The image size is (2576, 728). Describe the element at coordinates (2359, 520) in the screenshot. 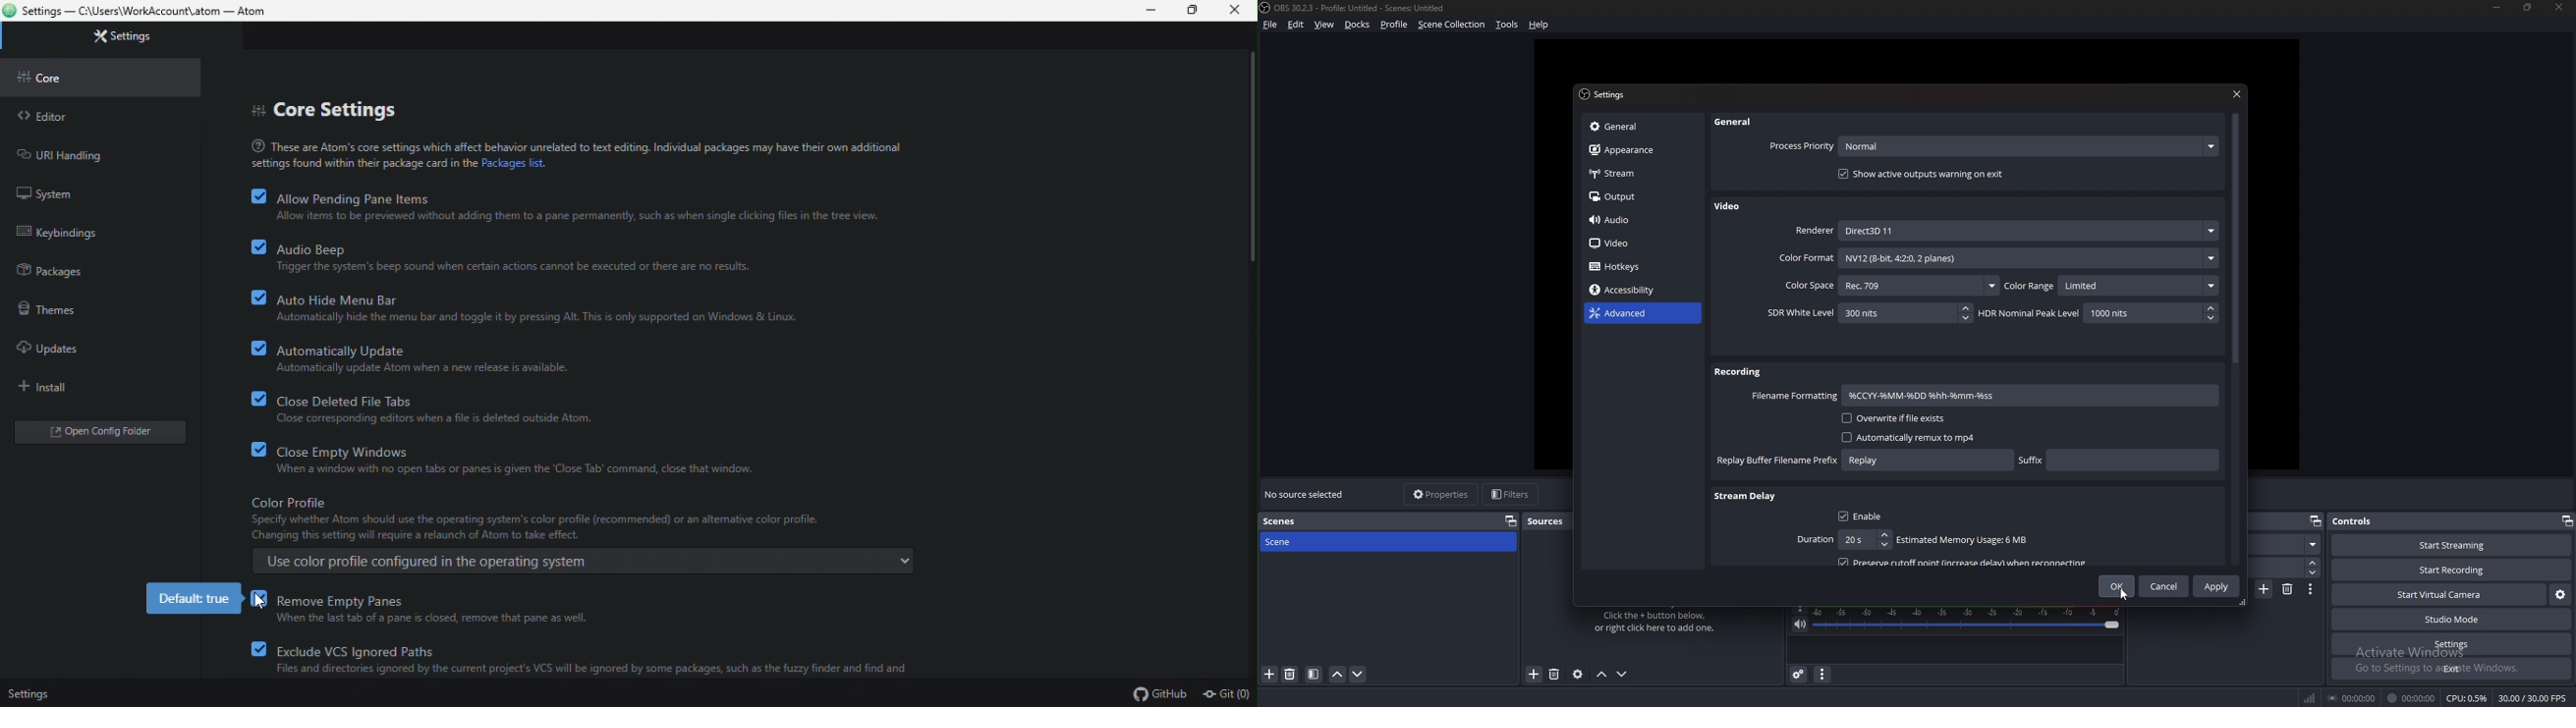

I see `controls` at that location.